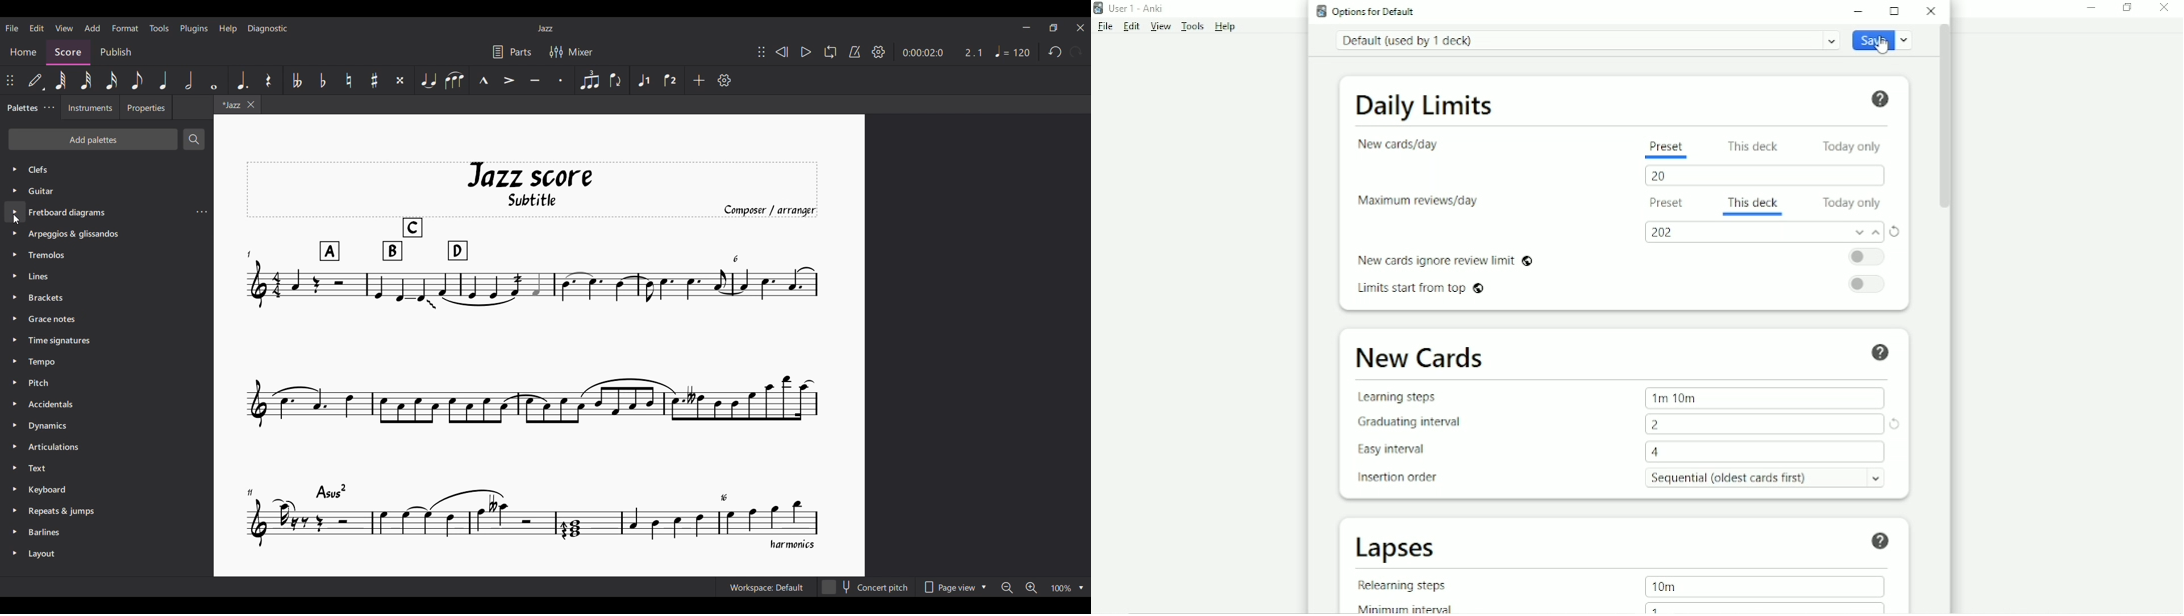 The image size is (2184, 616). Describe the element at coordinates (1881, 351) in the screenshot. I see `Help` at that location.